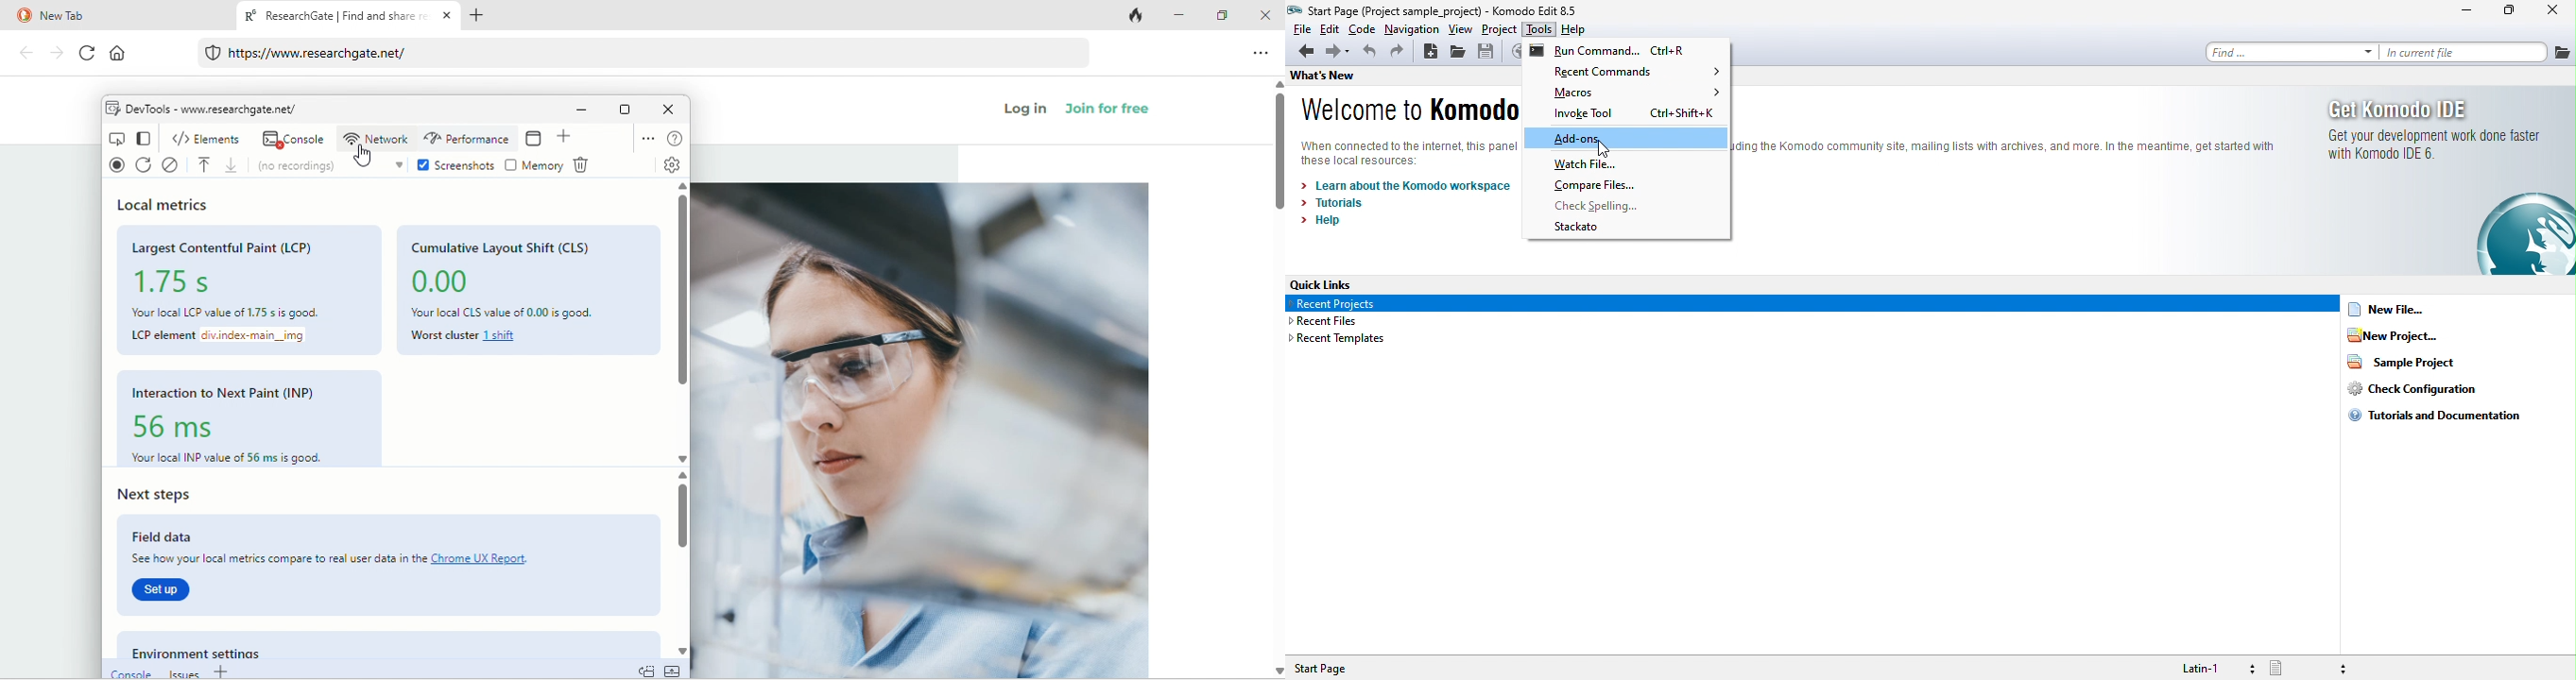 The height and width of the screenshot is (700, 2576). I want to click on close, so click(669, 109).